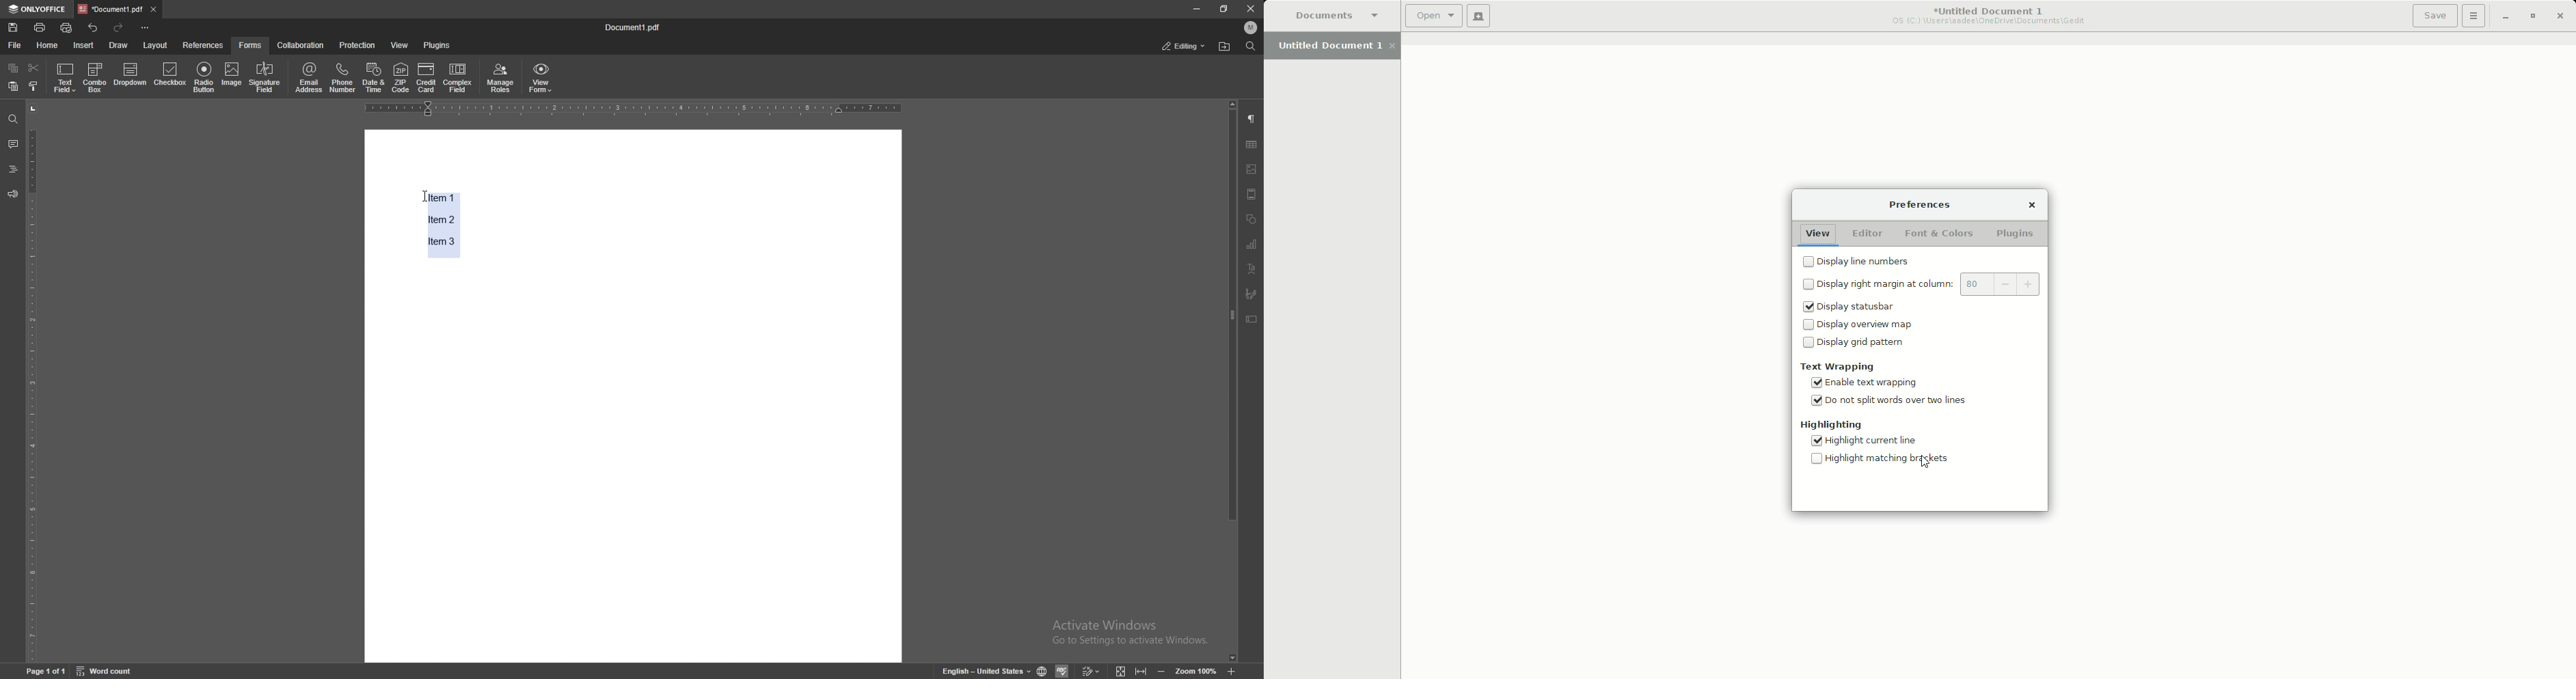 The image size is (2576, 700). I want to click on profile, so click(1250, 28).